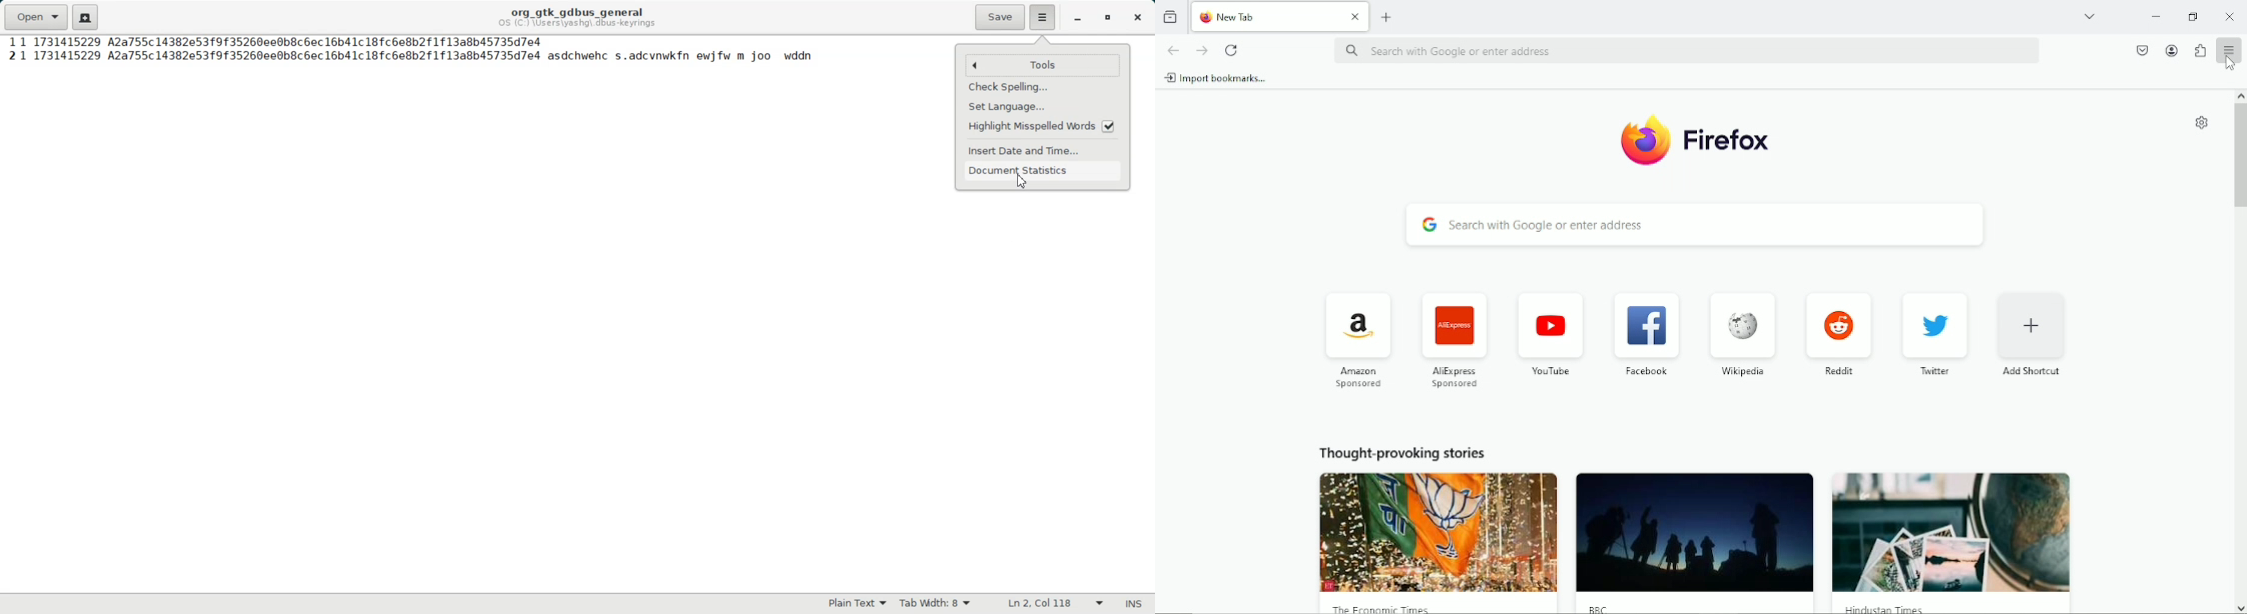 The width and height of the screenshot is (2268, 616). What do you see at coordinates (1646, 331) in the screenshot?
I see `Facebook` at bounding box center [1646, 331].